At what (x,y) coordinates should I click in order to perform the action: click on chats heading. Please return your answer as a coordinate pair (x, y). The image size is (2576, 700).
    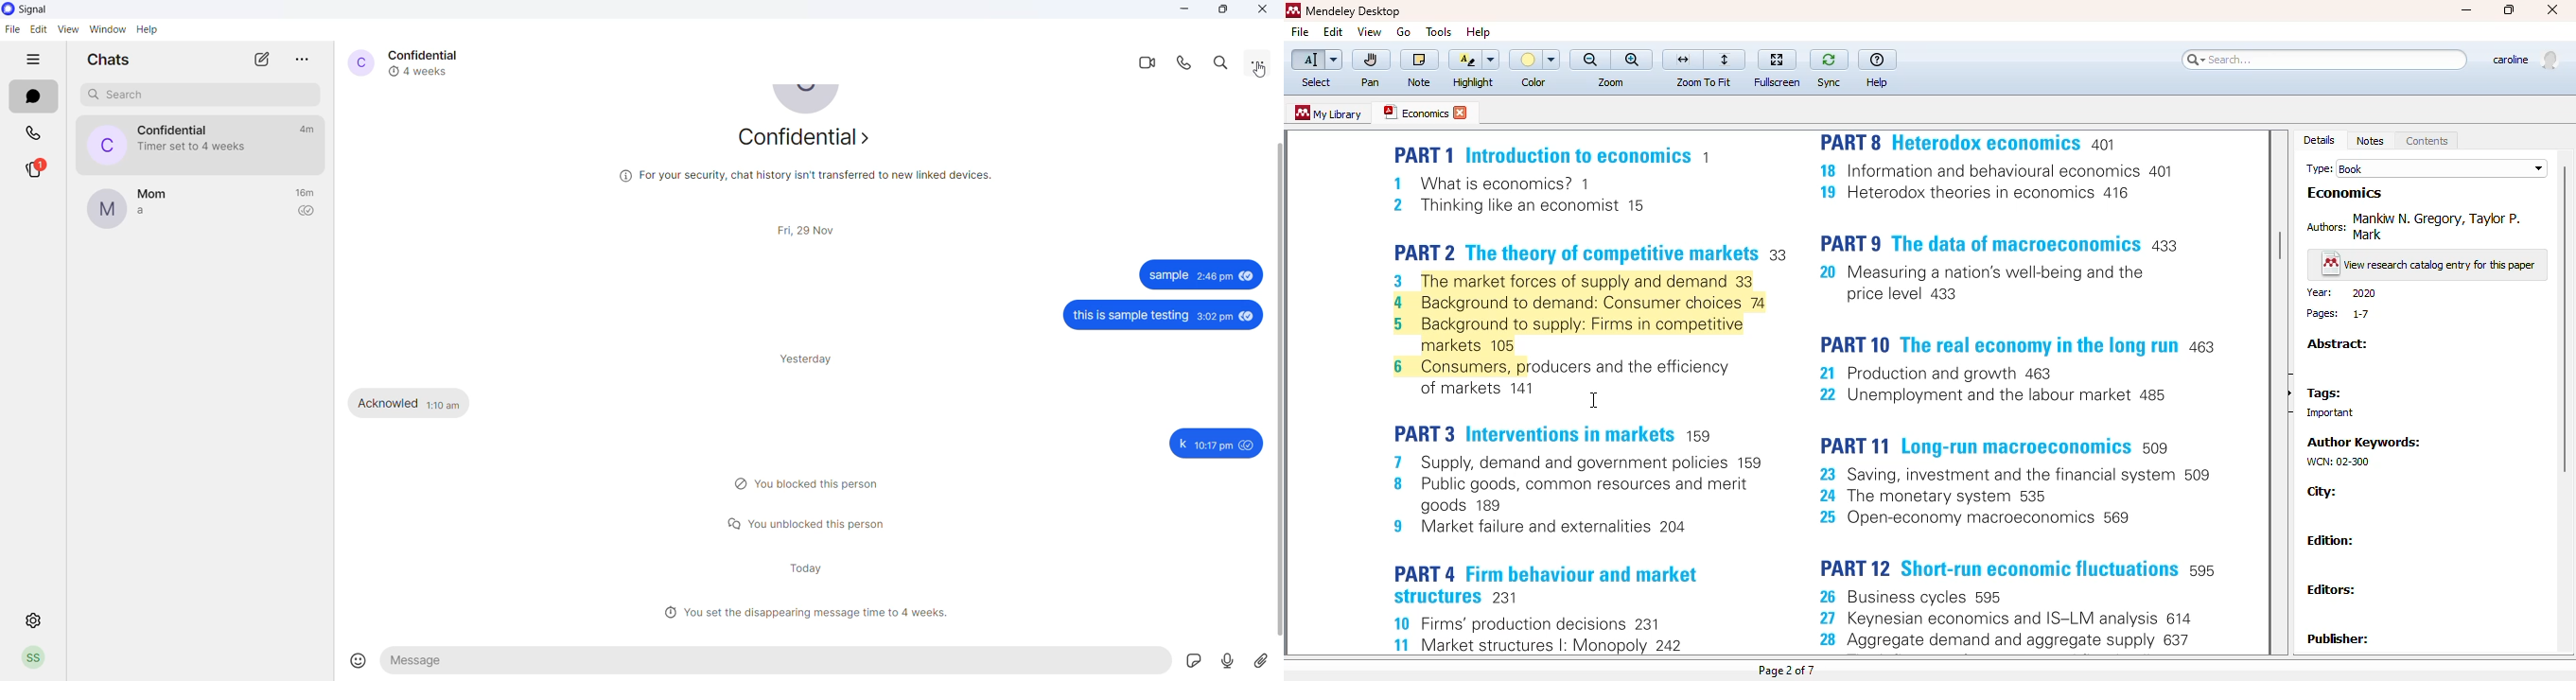
    Looking at the image, I should click on (103, 59).